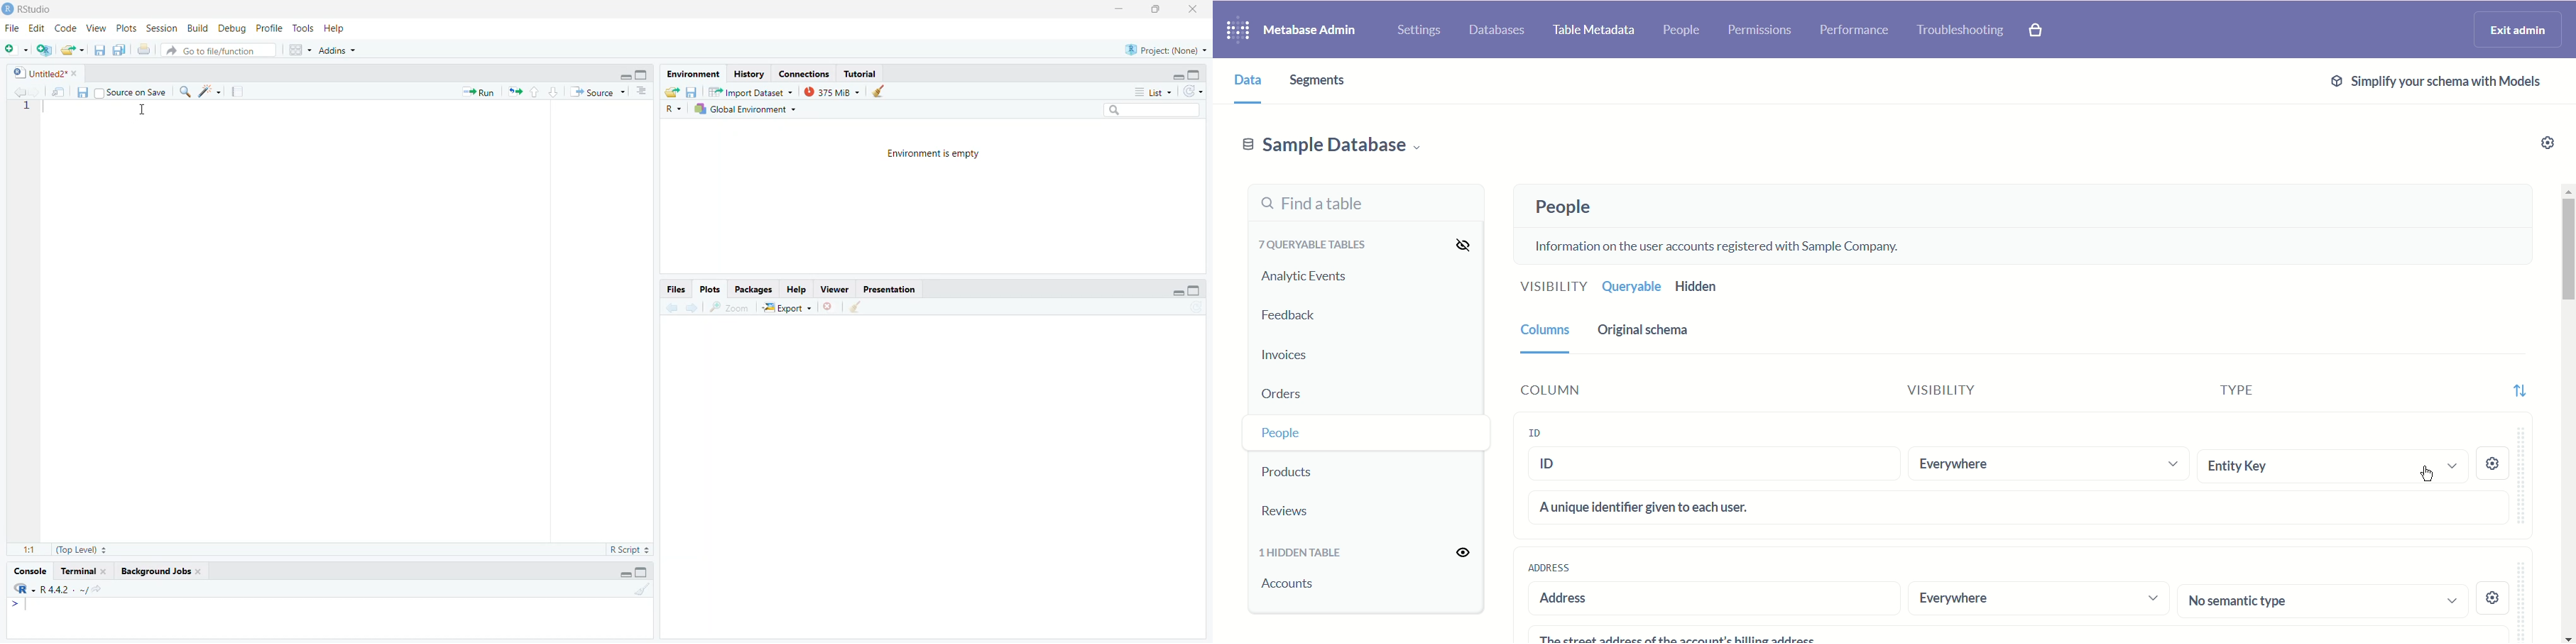 This screenshot has width=2576, height=644. I want to click on show in new window, so click(59, 92).